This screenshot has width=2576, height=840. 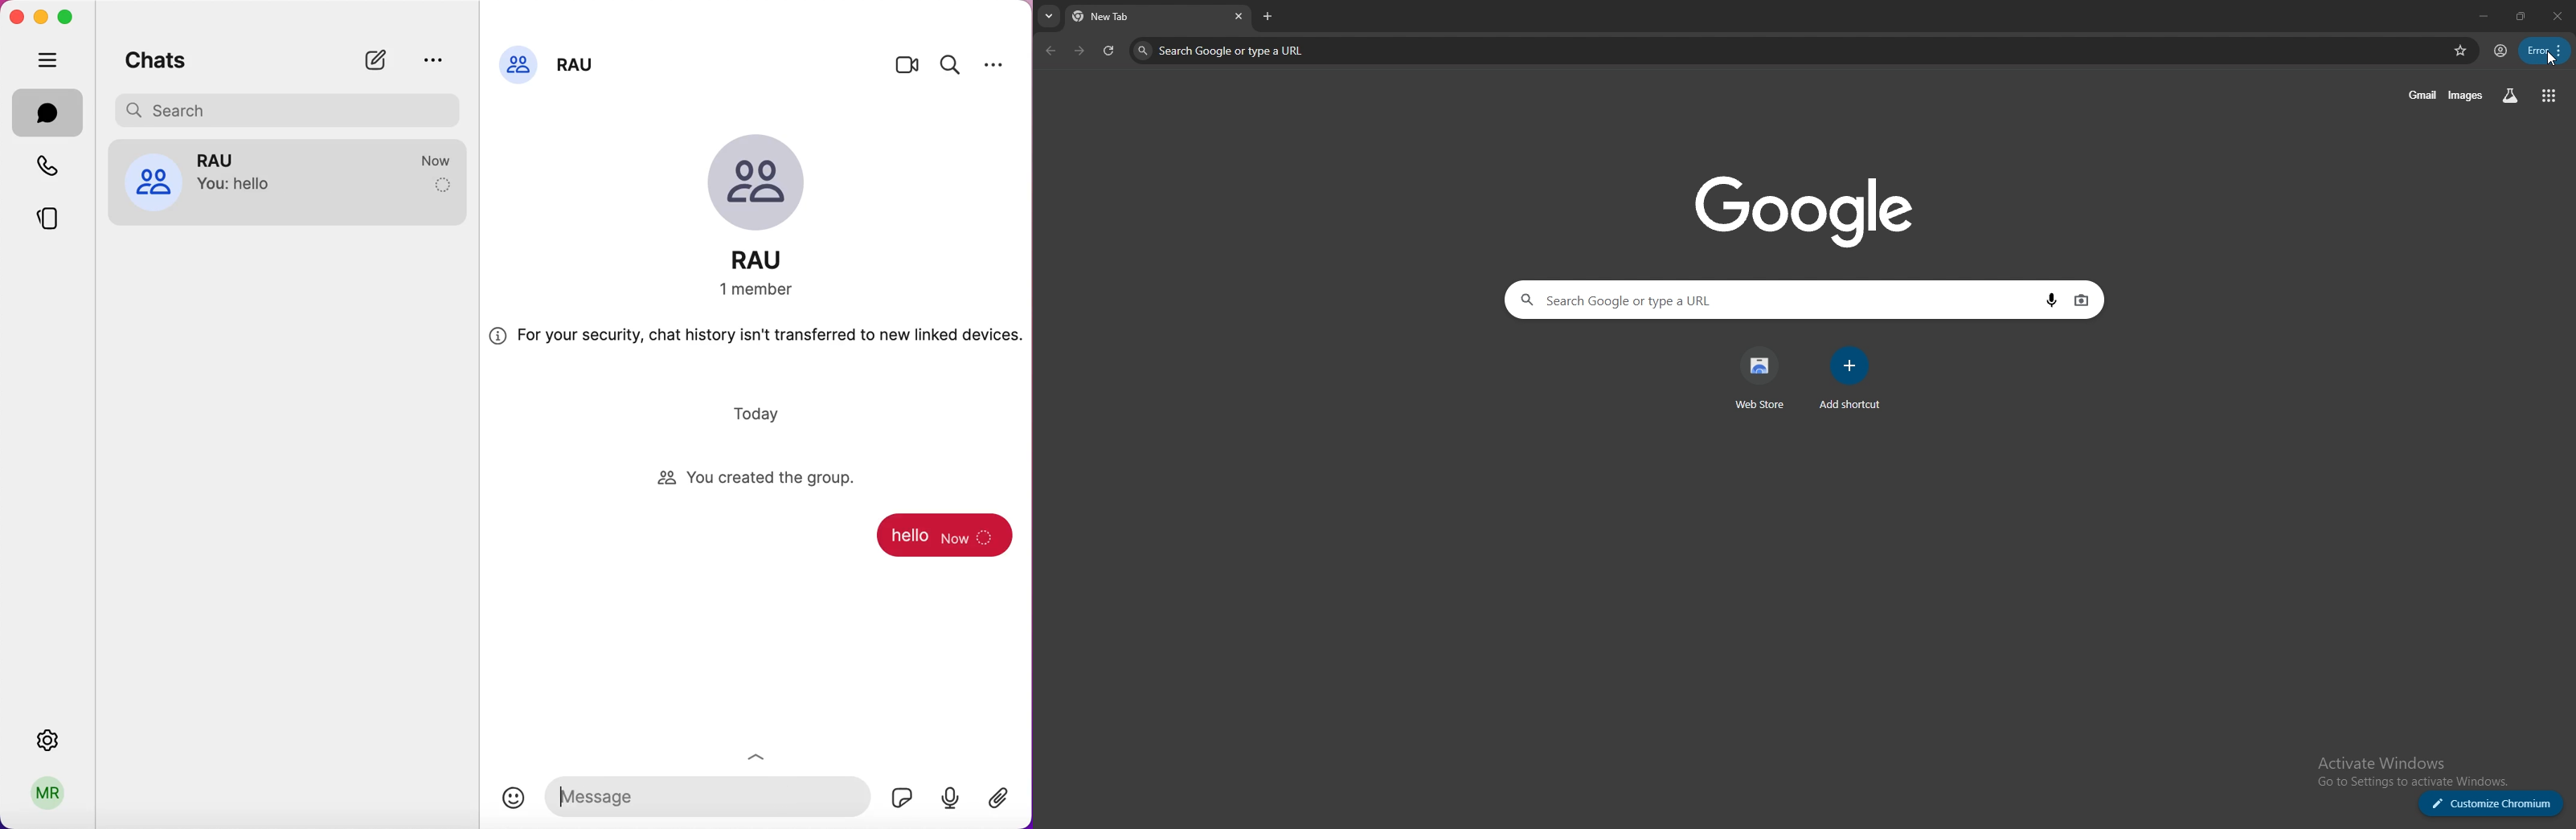 What do you see at coordinates (1270, 16) in the screenshot?
I see `add tab` at bounding box center [1270, 16].